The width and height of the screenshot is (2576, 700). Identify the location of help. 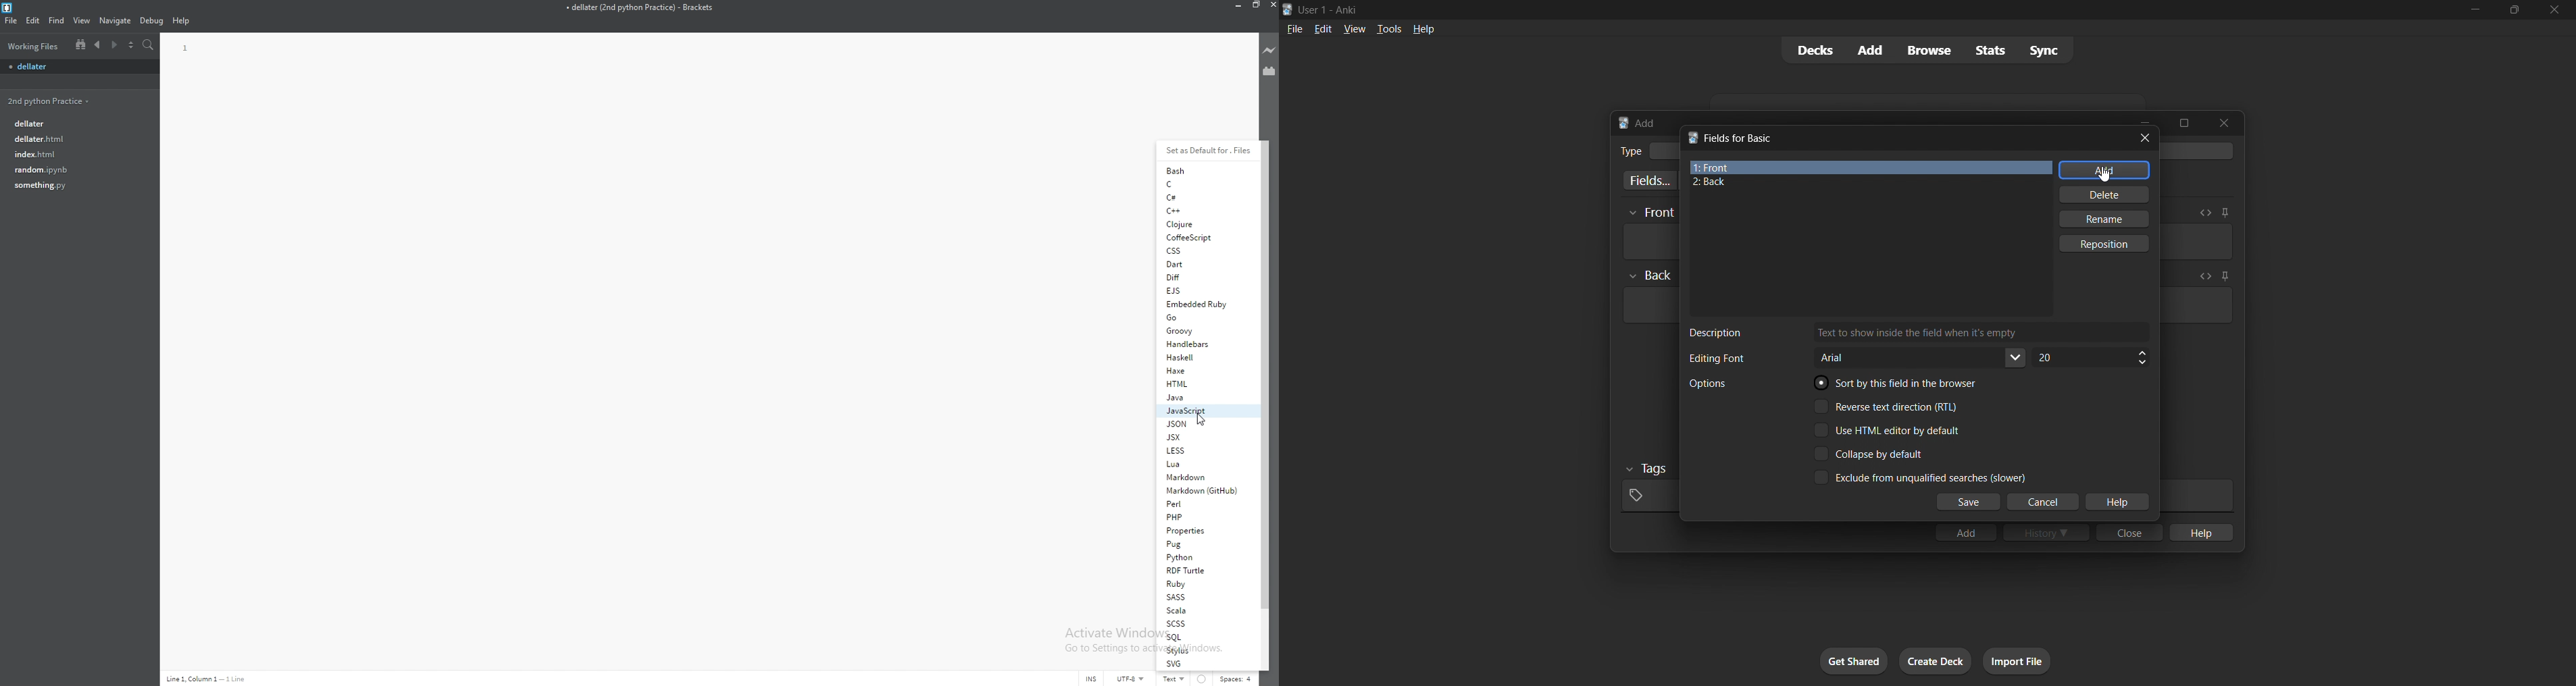
(2200, 532).